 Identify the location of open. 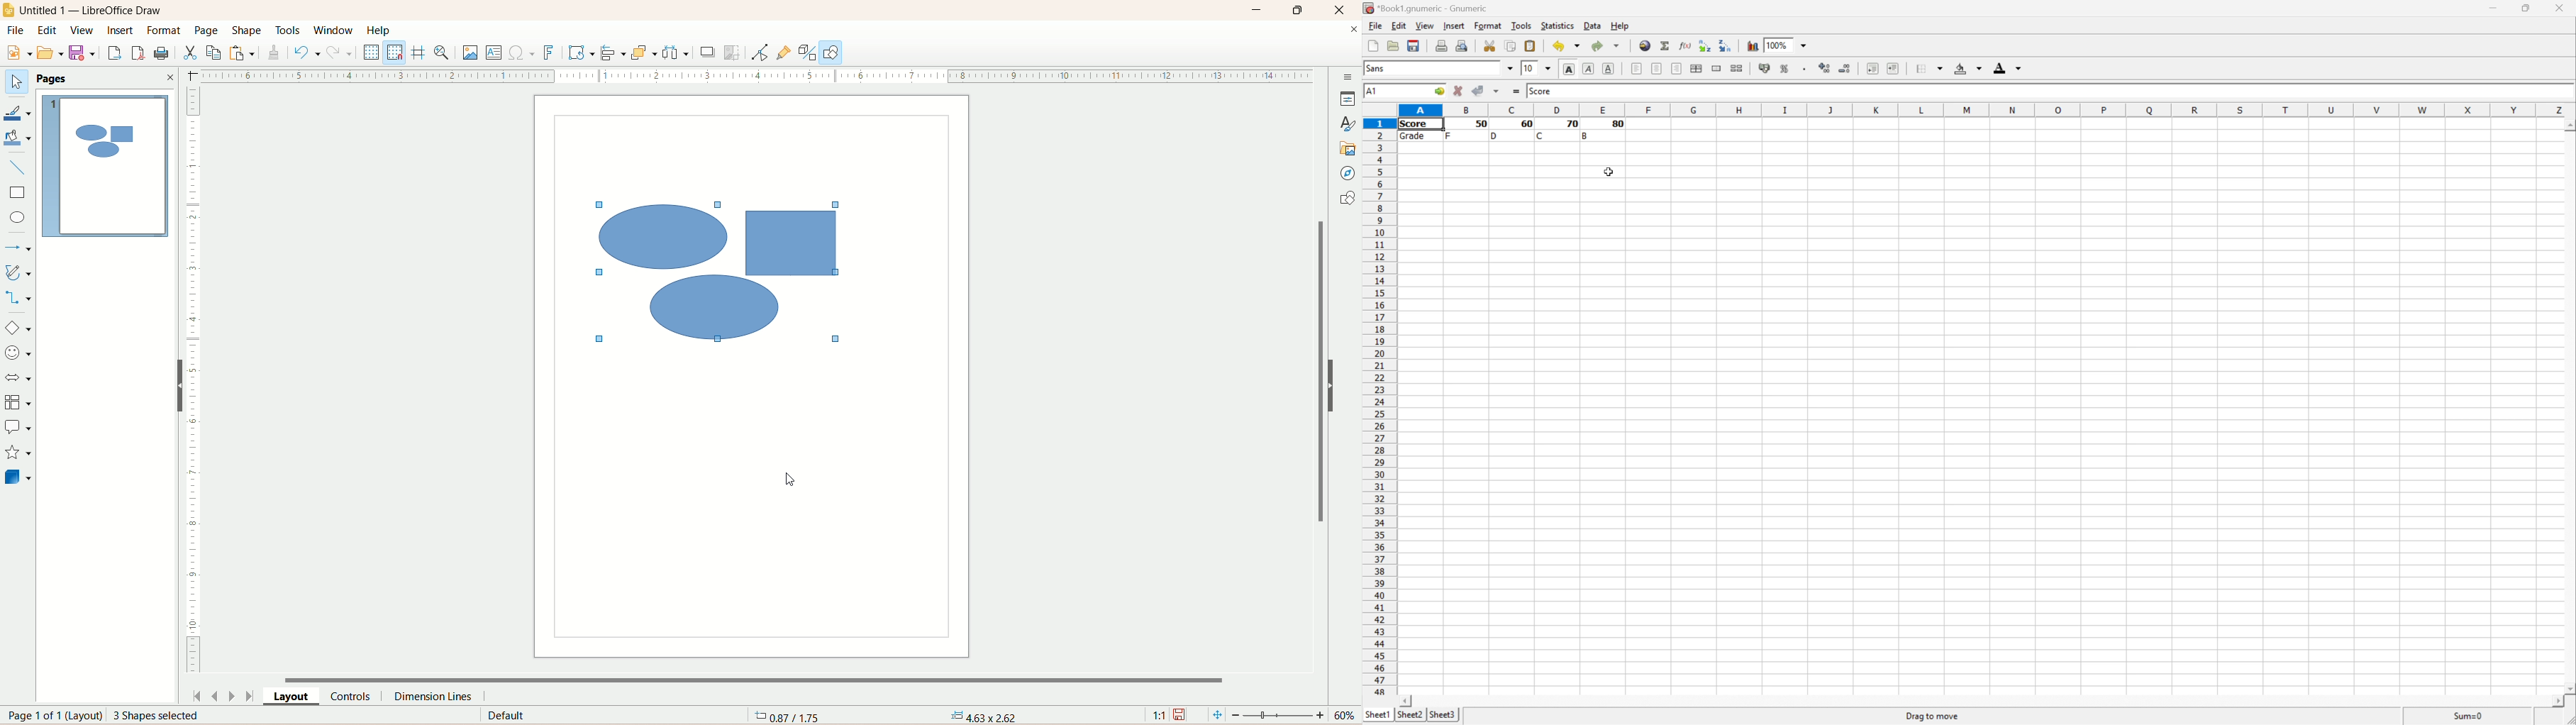
(52, 52).